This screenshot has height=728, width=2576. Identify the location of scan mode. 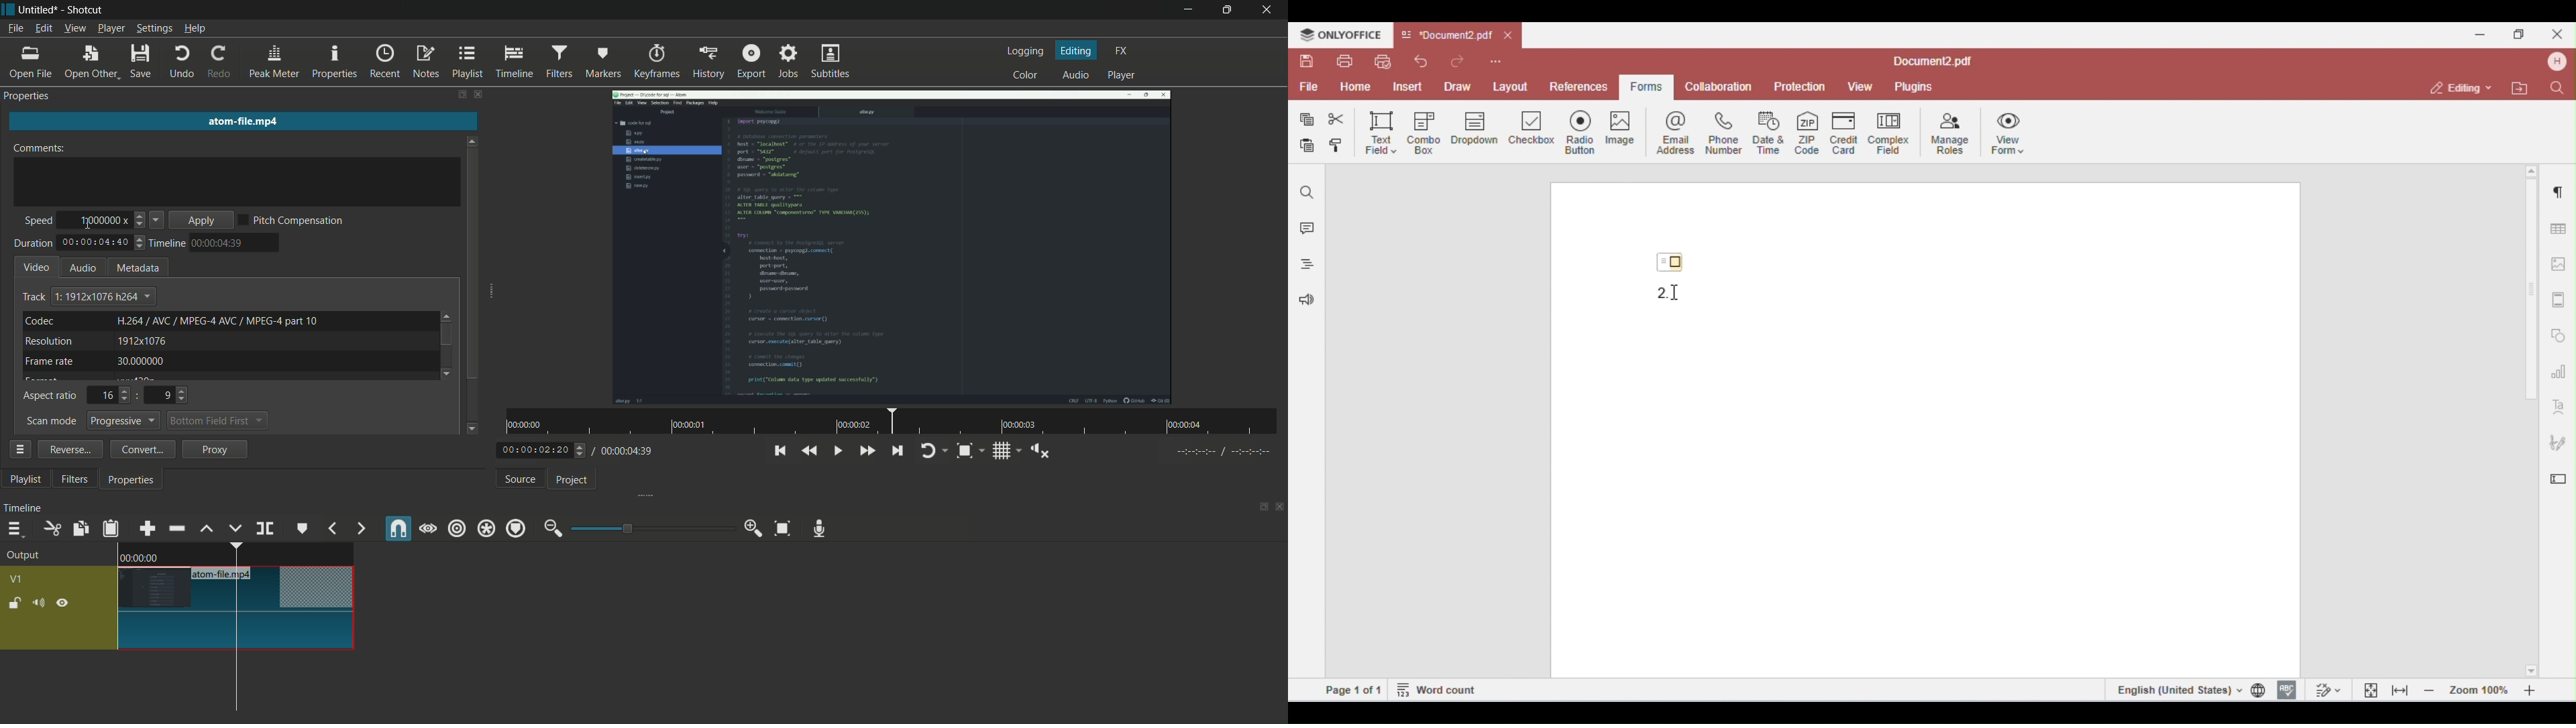
(52, 422).